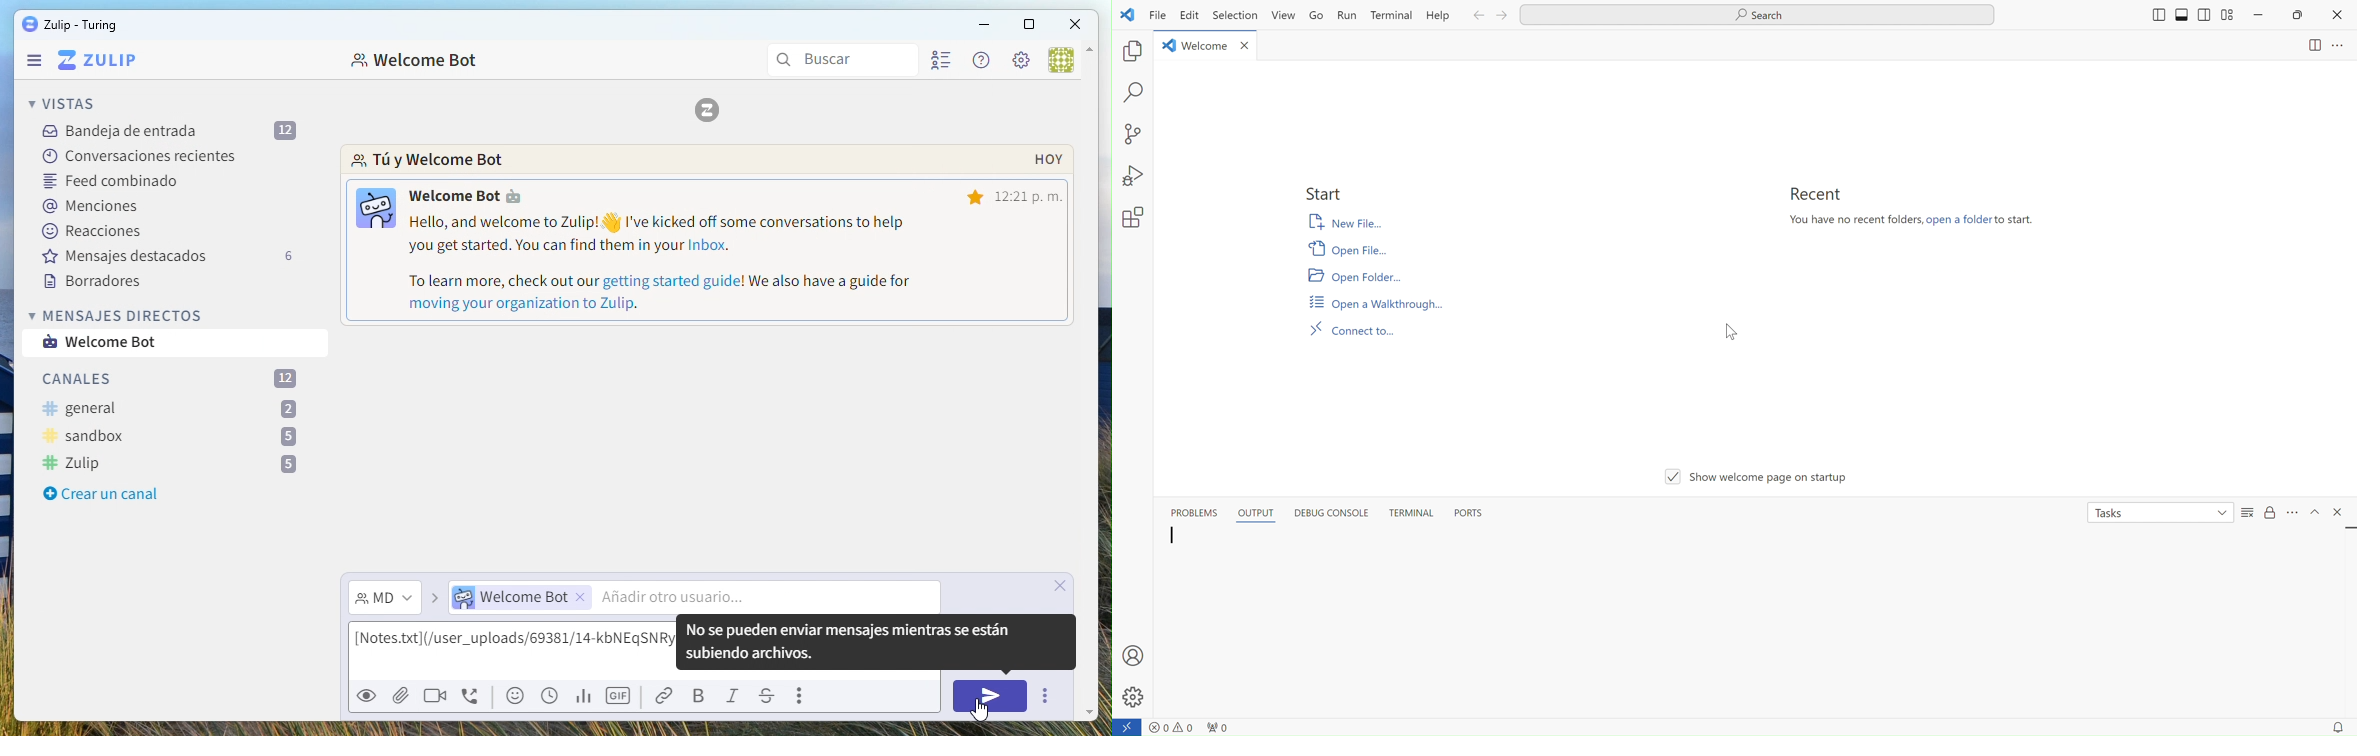 The image size is (2380, 756). What do you see at coordinates (620, 696) in the screenshot?
I see `Gif` at bounding box center [620, 696].